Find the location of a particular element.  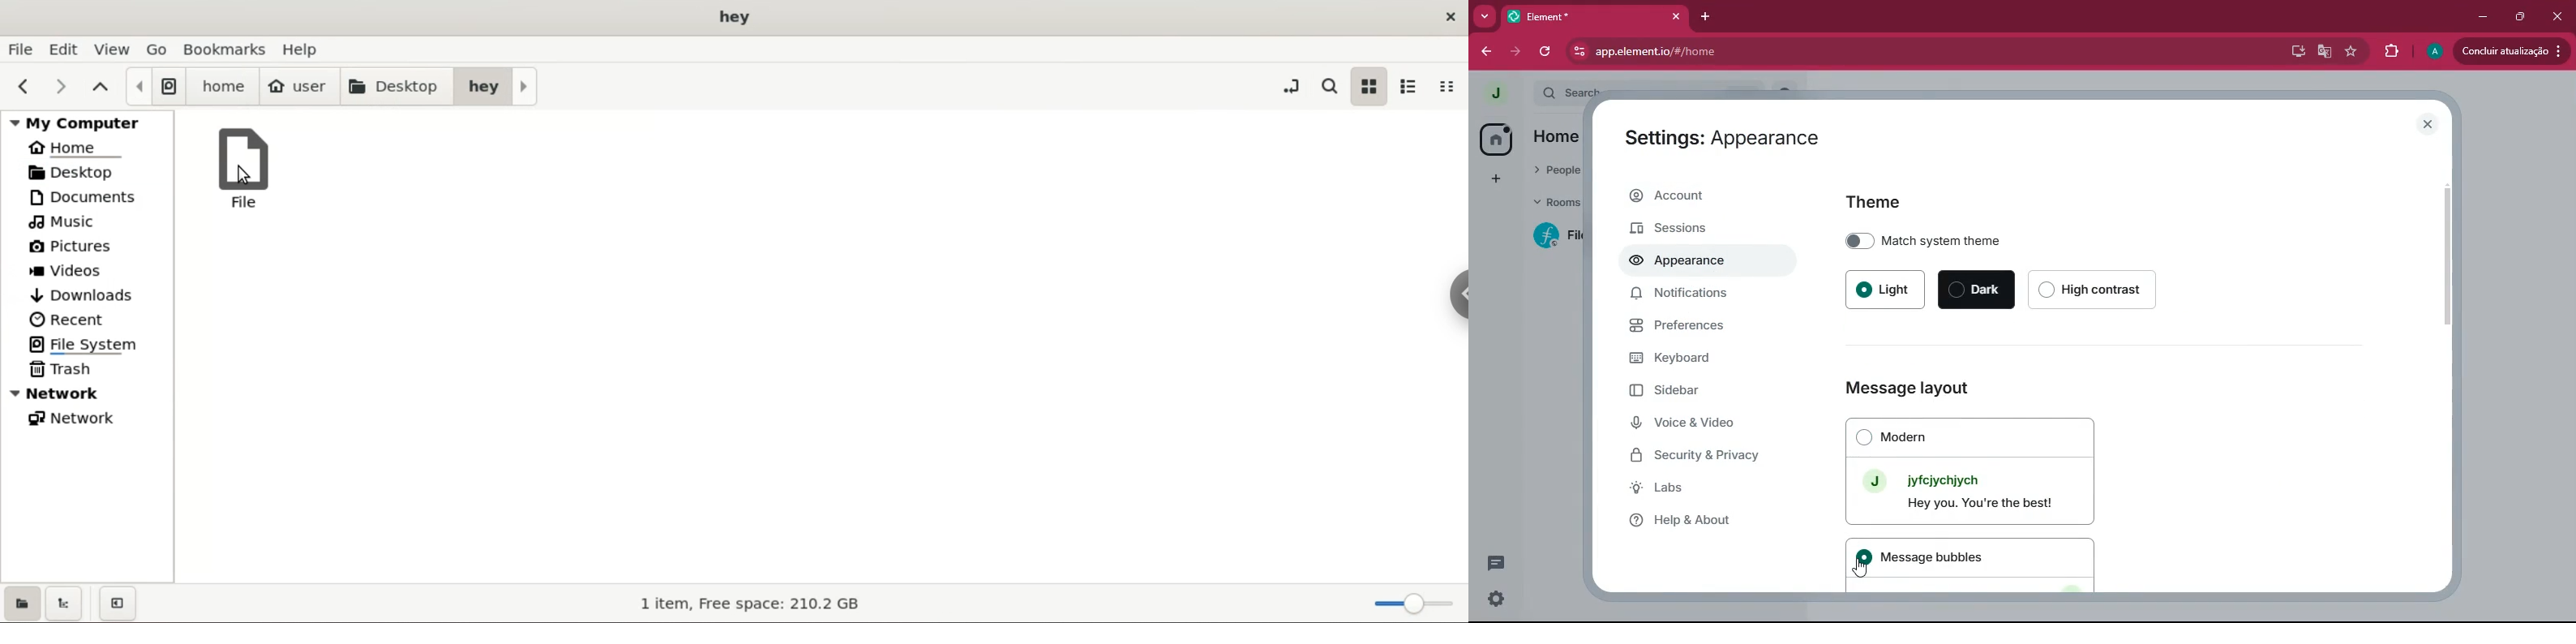

add tab is located at coordinates (1702, 15).